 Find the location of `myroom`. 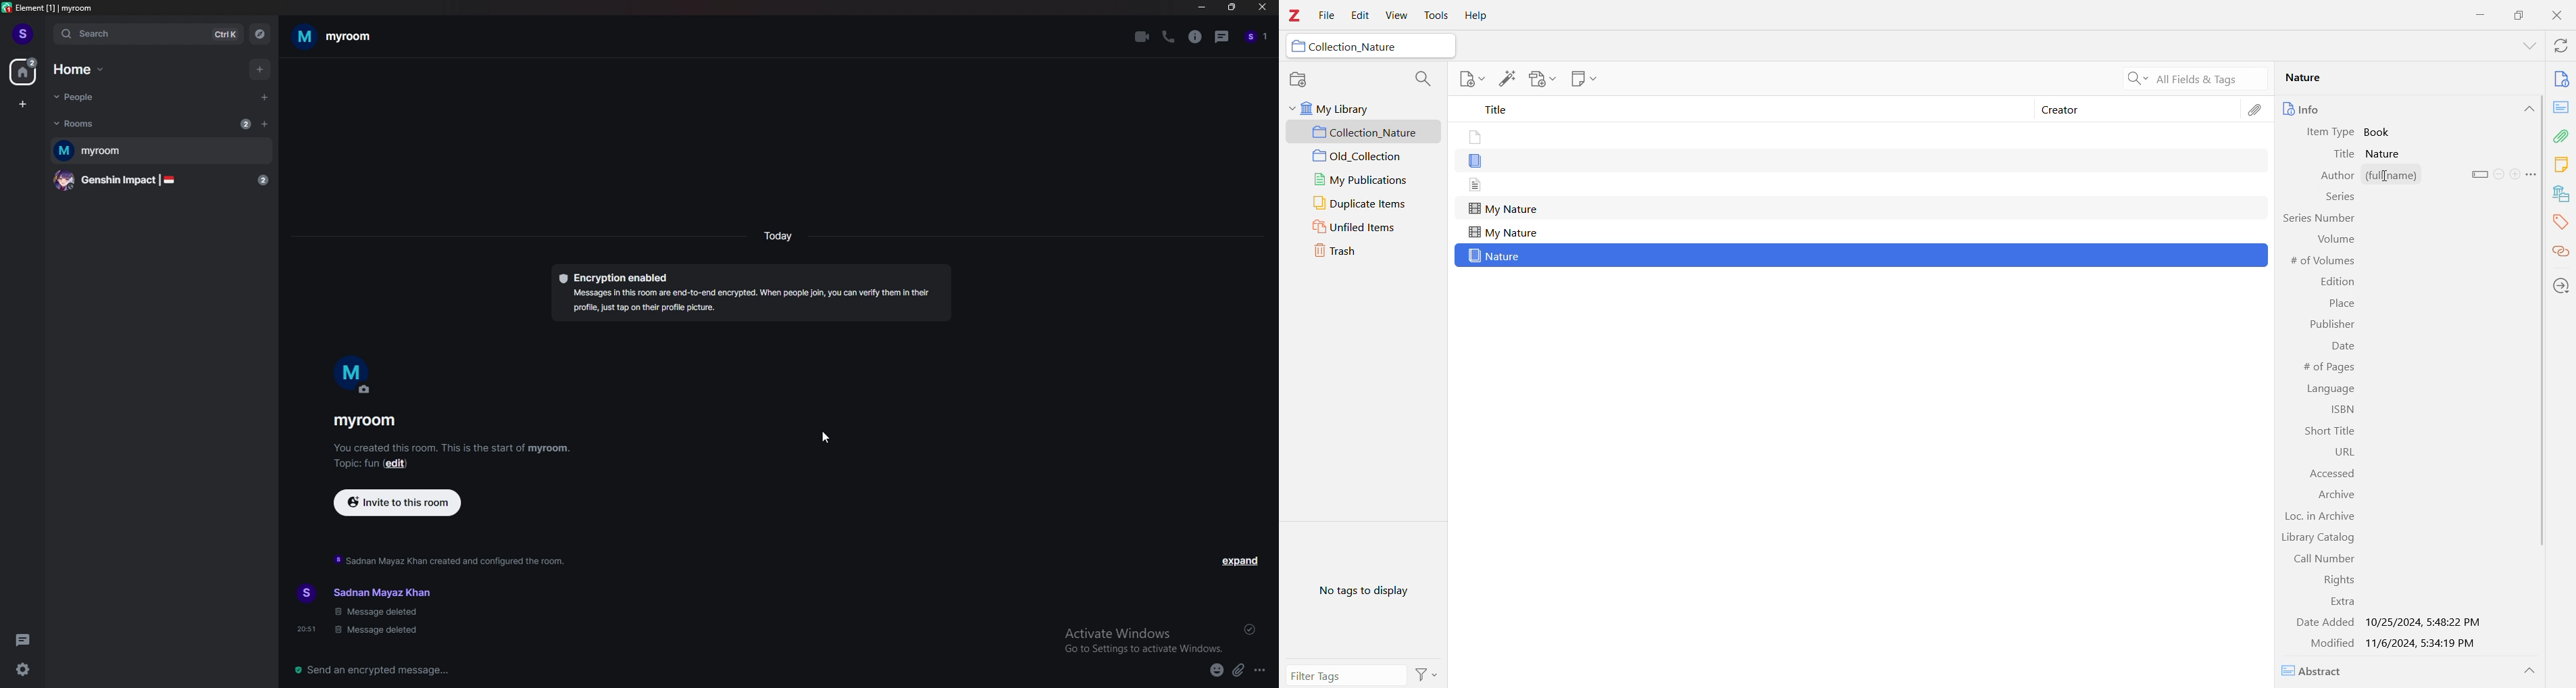

myroom is located at coordinates (334, 36).